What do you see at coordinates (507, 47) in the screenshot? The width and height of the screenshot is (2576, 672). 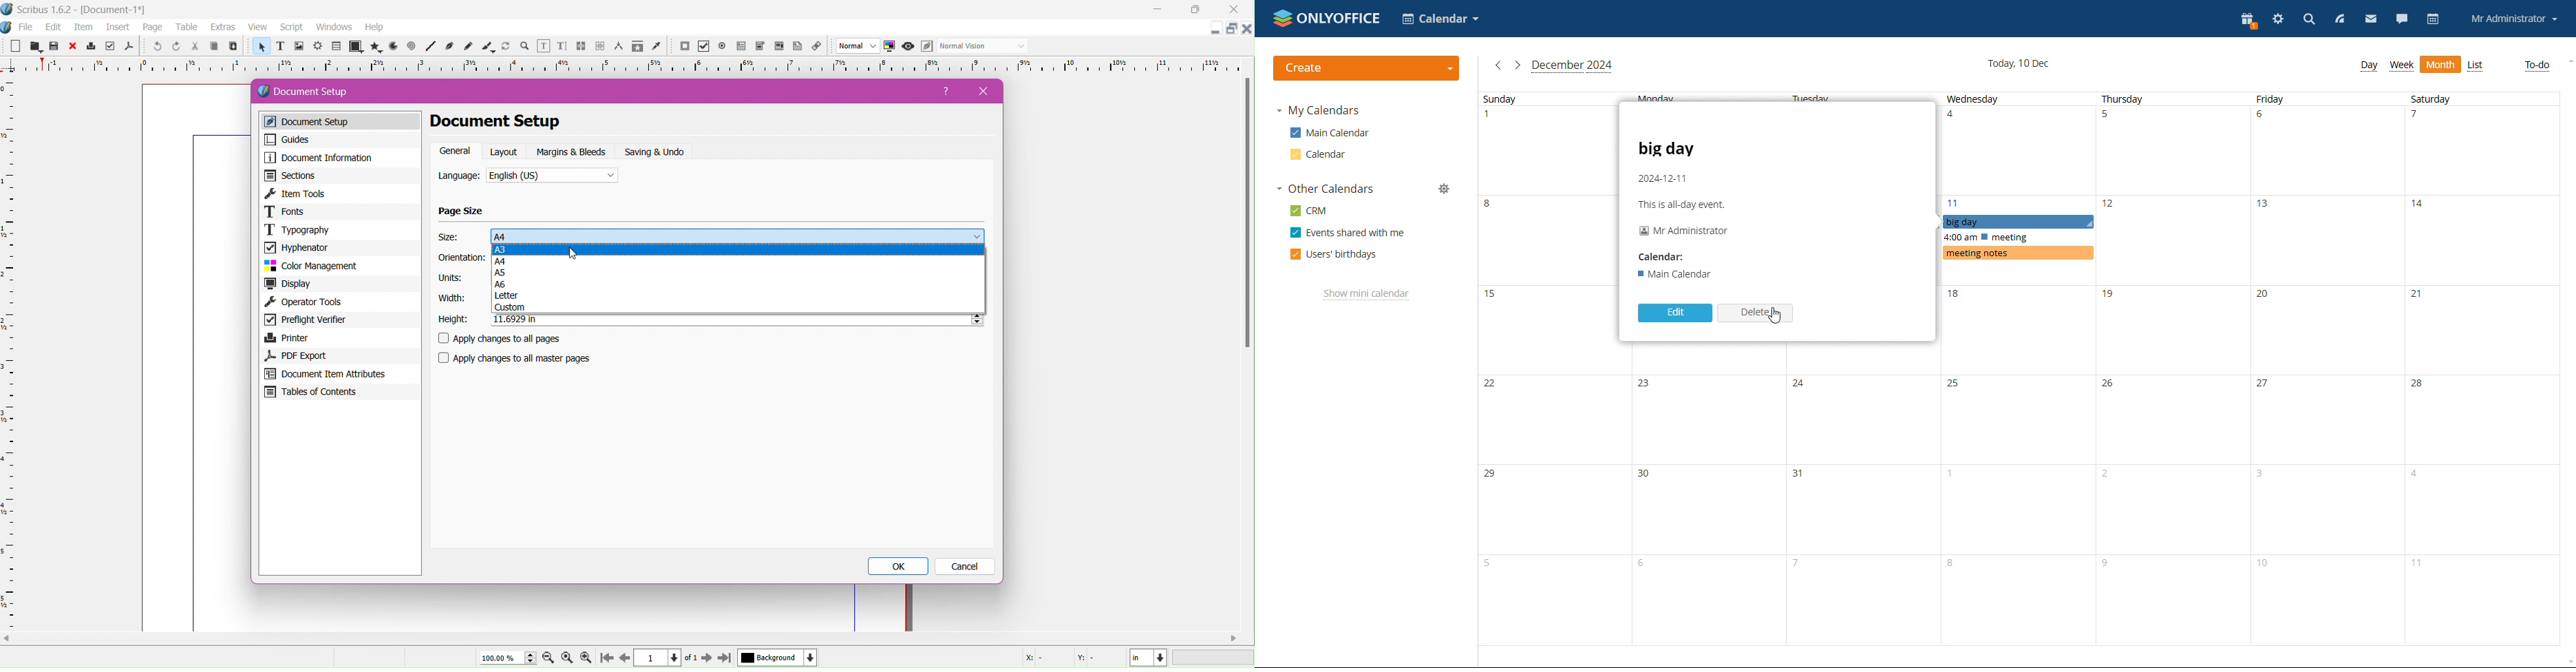 I see `rotate item` at bounding box center [507, 47].